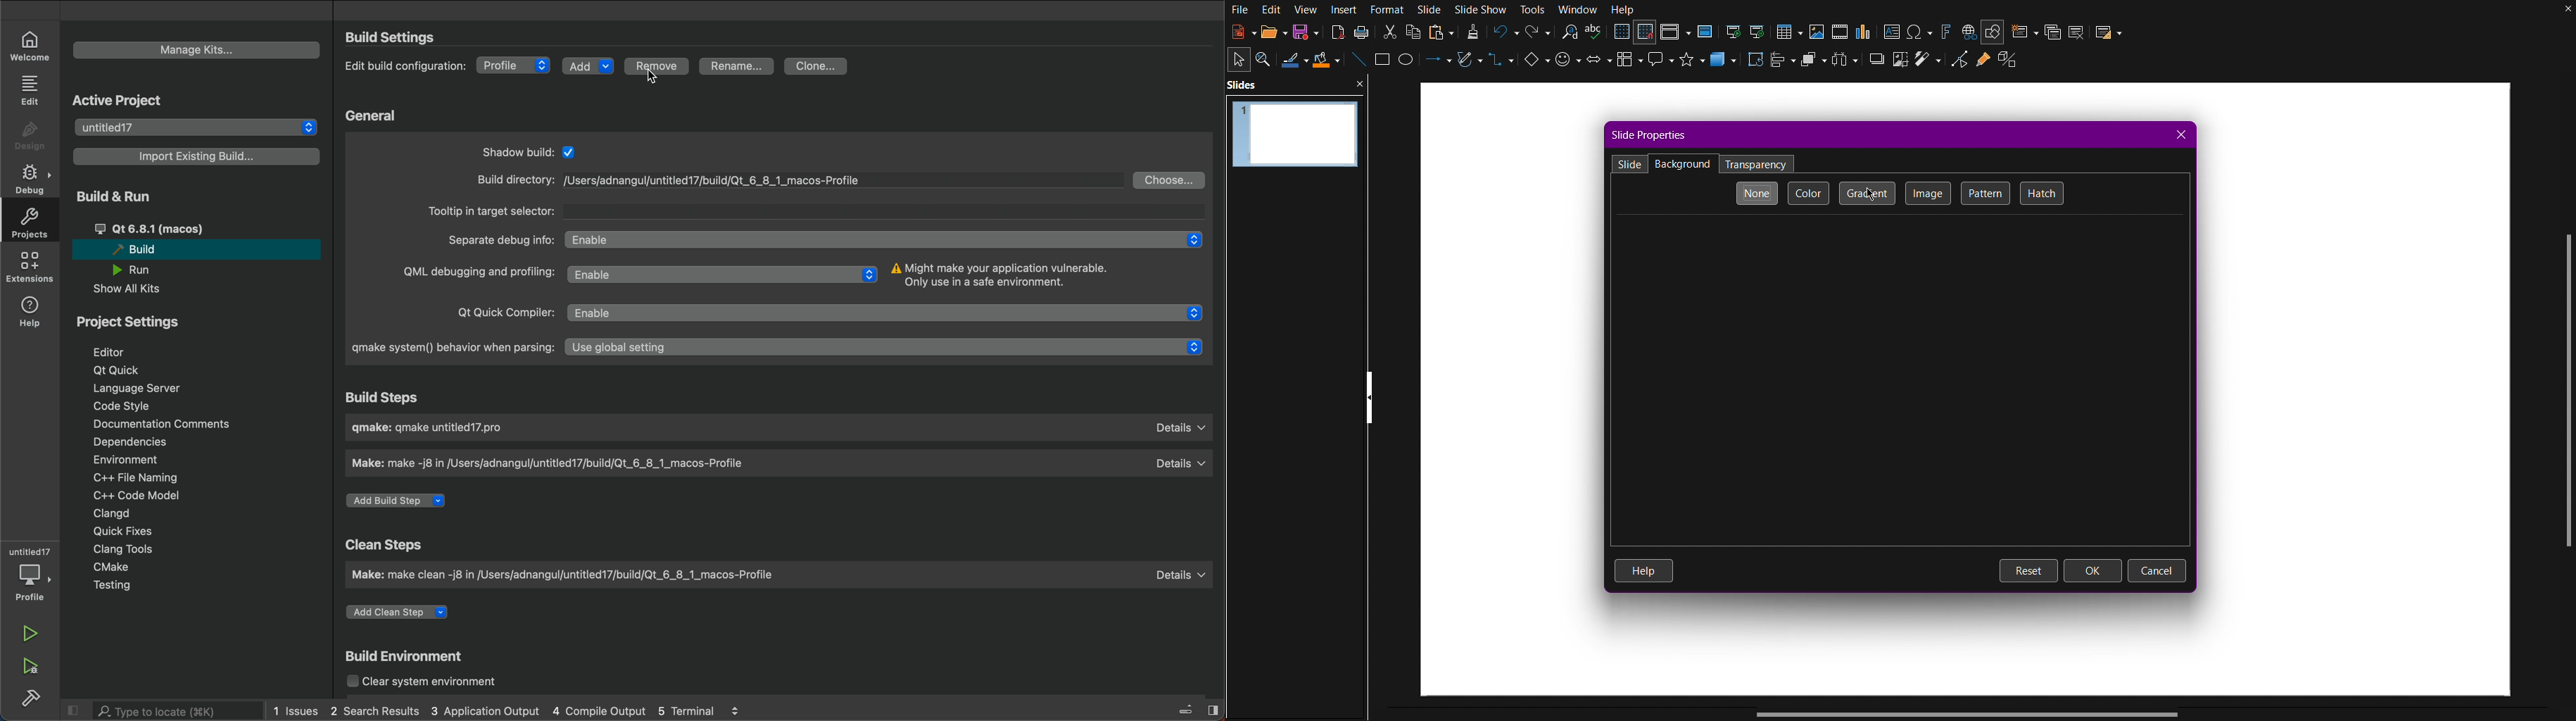  I want to click on Line, so click(1357, 62).